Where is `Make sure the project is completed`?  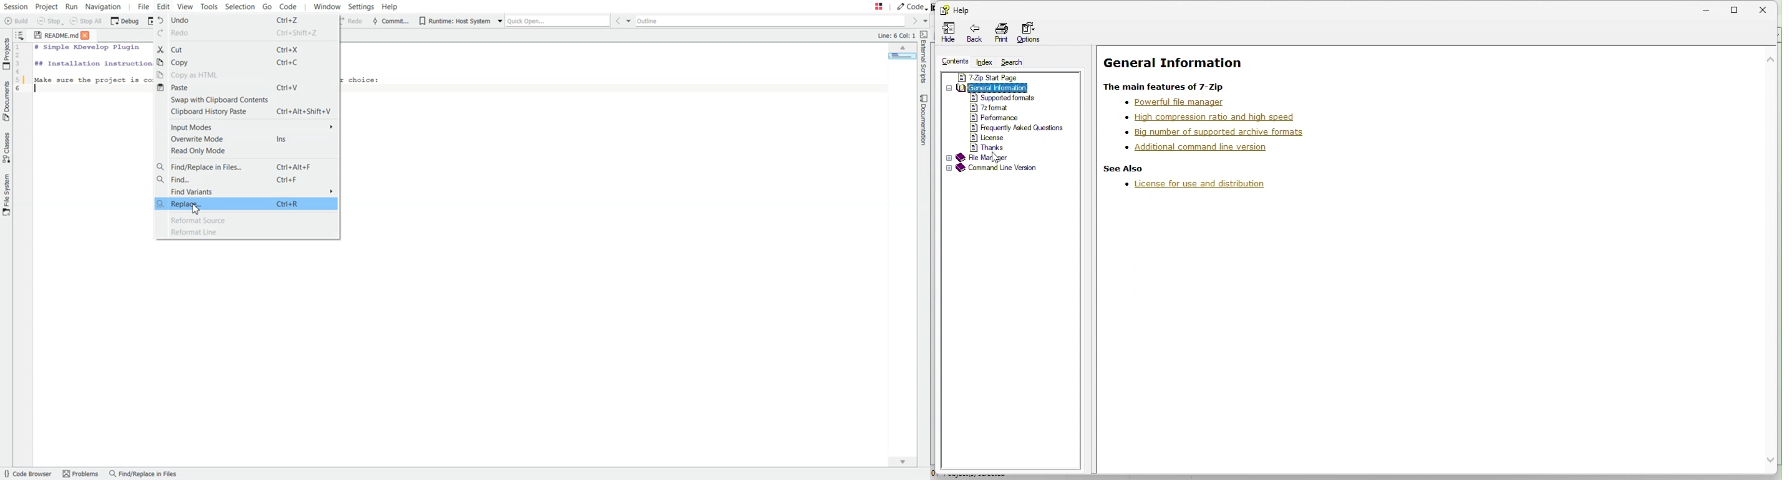 Make sure the project is completed is located at coordinates (93, 78).